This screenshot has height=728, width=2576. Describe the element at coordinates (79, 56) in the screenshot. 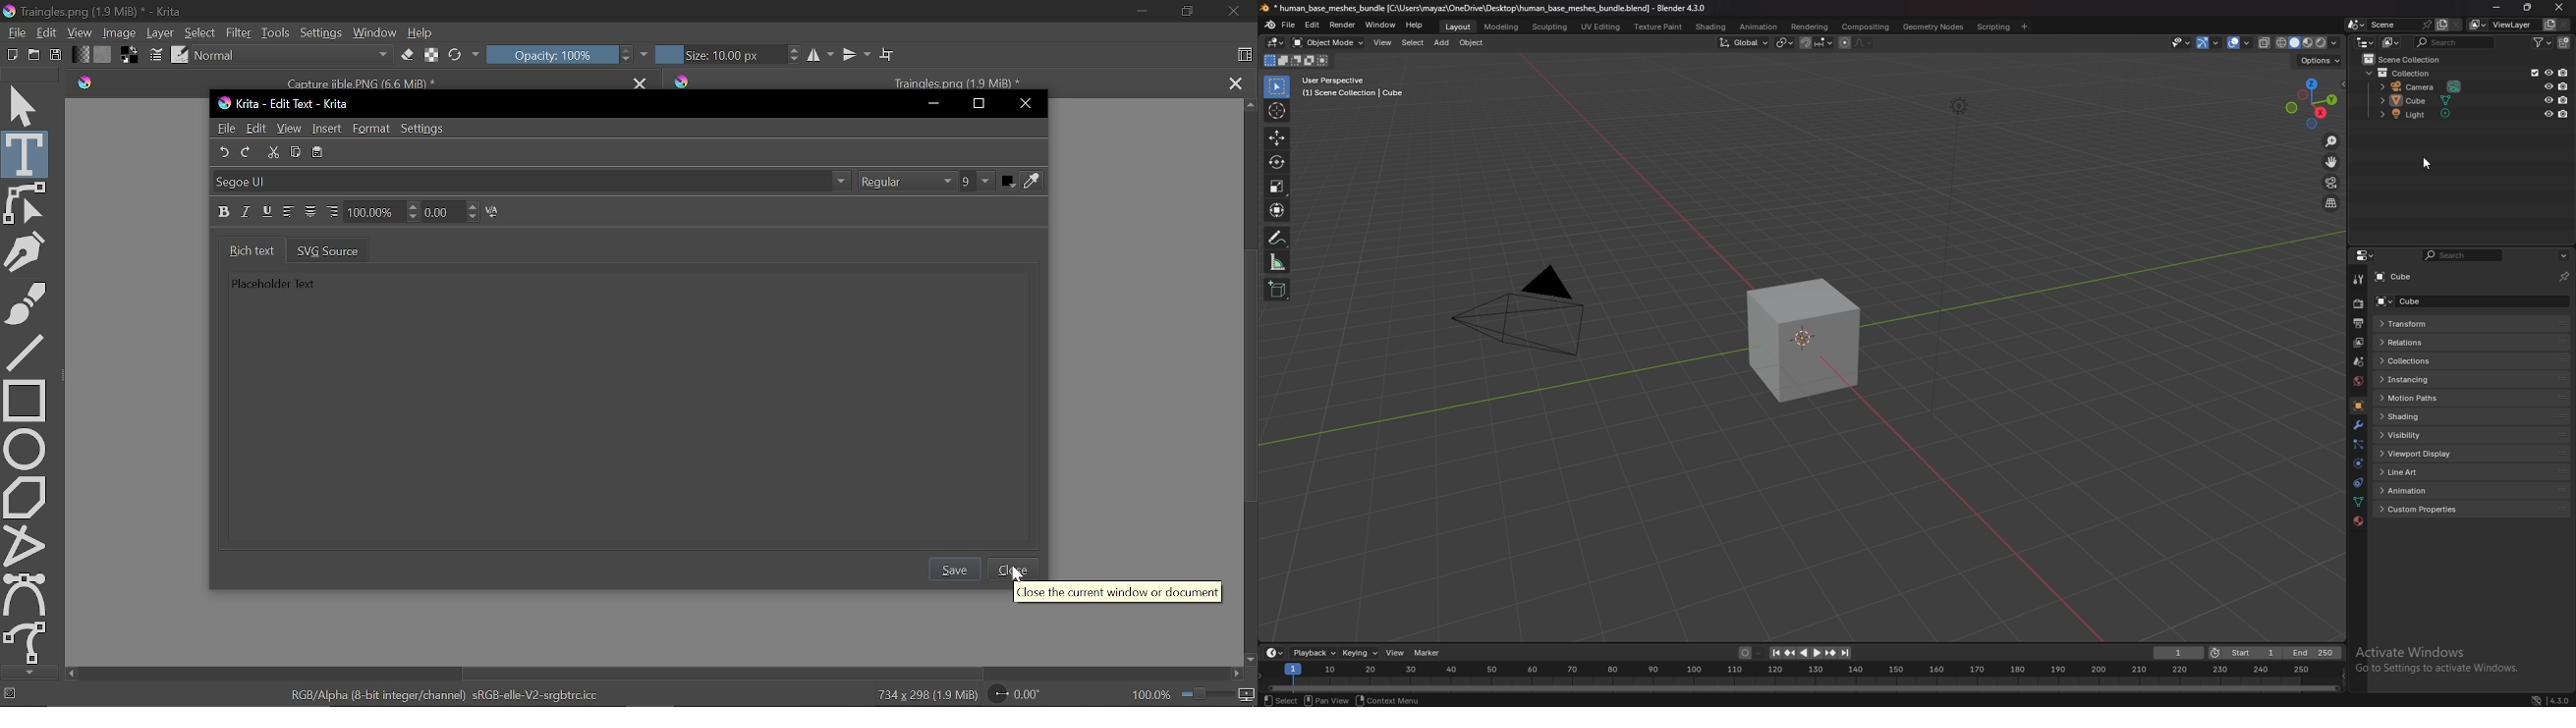

I see `Gradient fill` at that location.